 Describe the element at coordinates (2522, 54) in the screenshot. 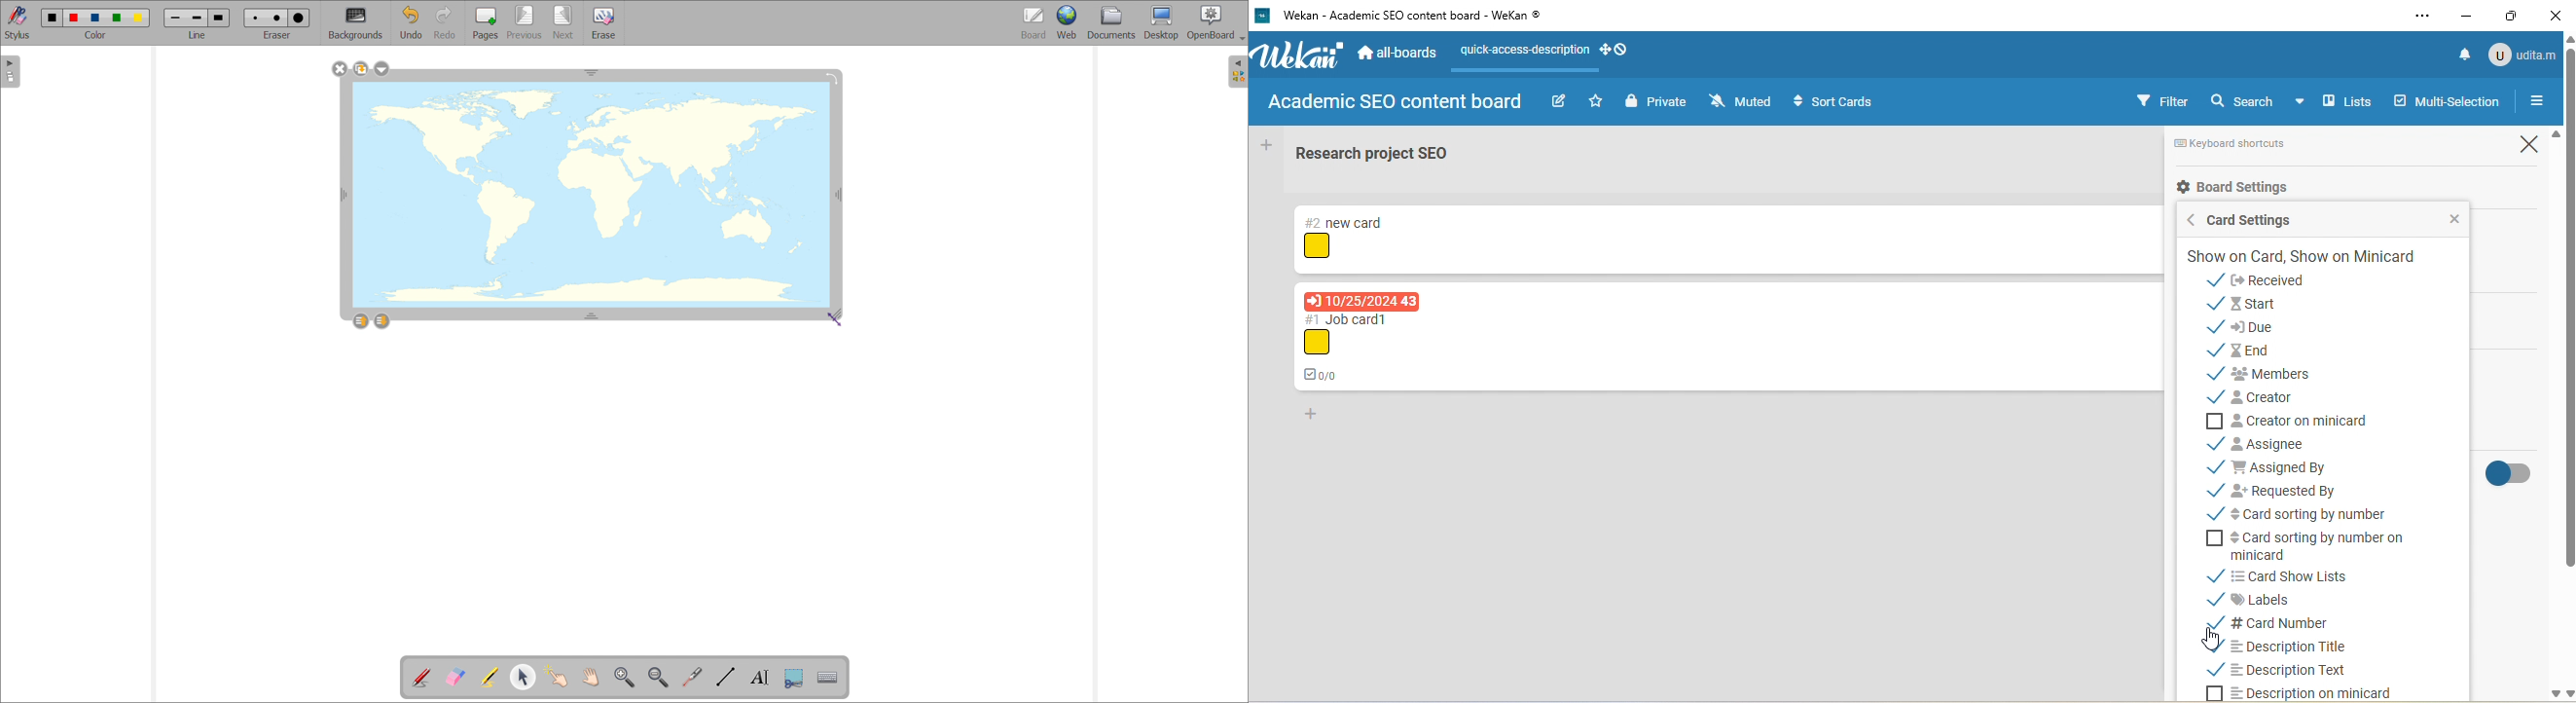

I see `udita m` at that location.